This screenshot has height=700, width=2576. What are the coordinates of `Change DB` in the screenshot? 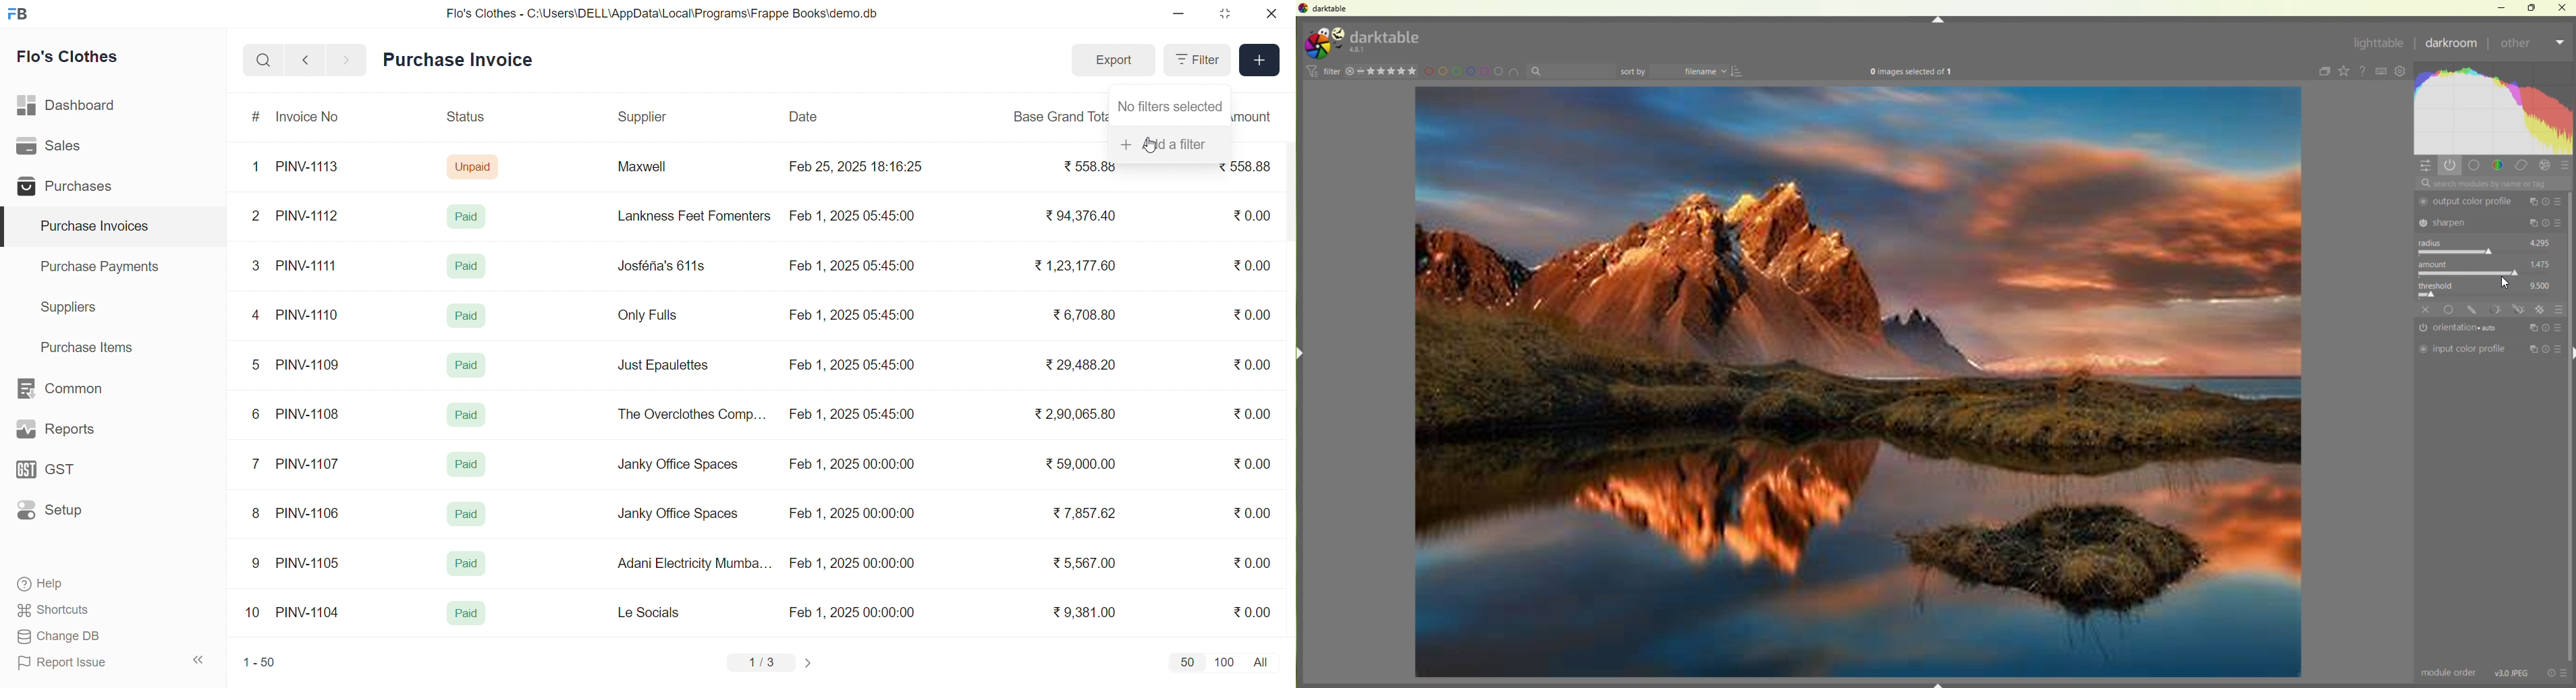 It's located at (85, 637).